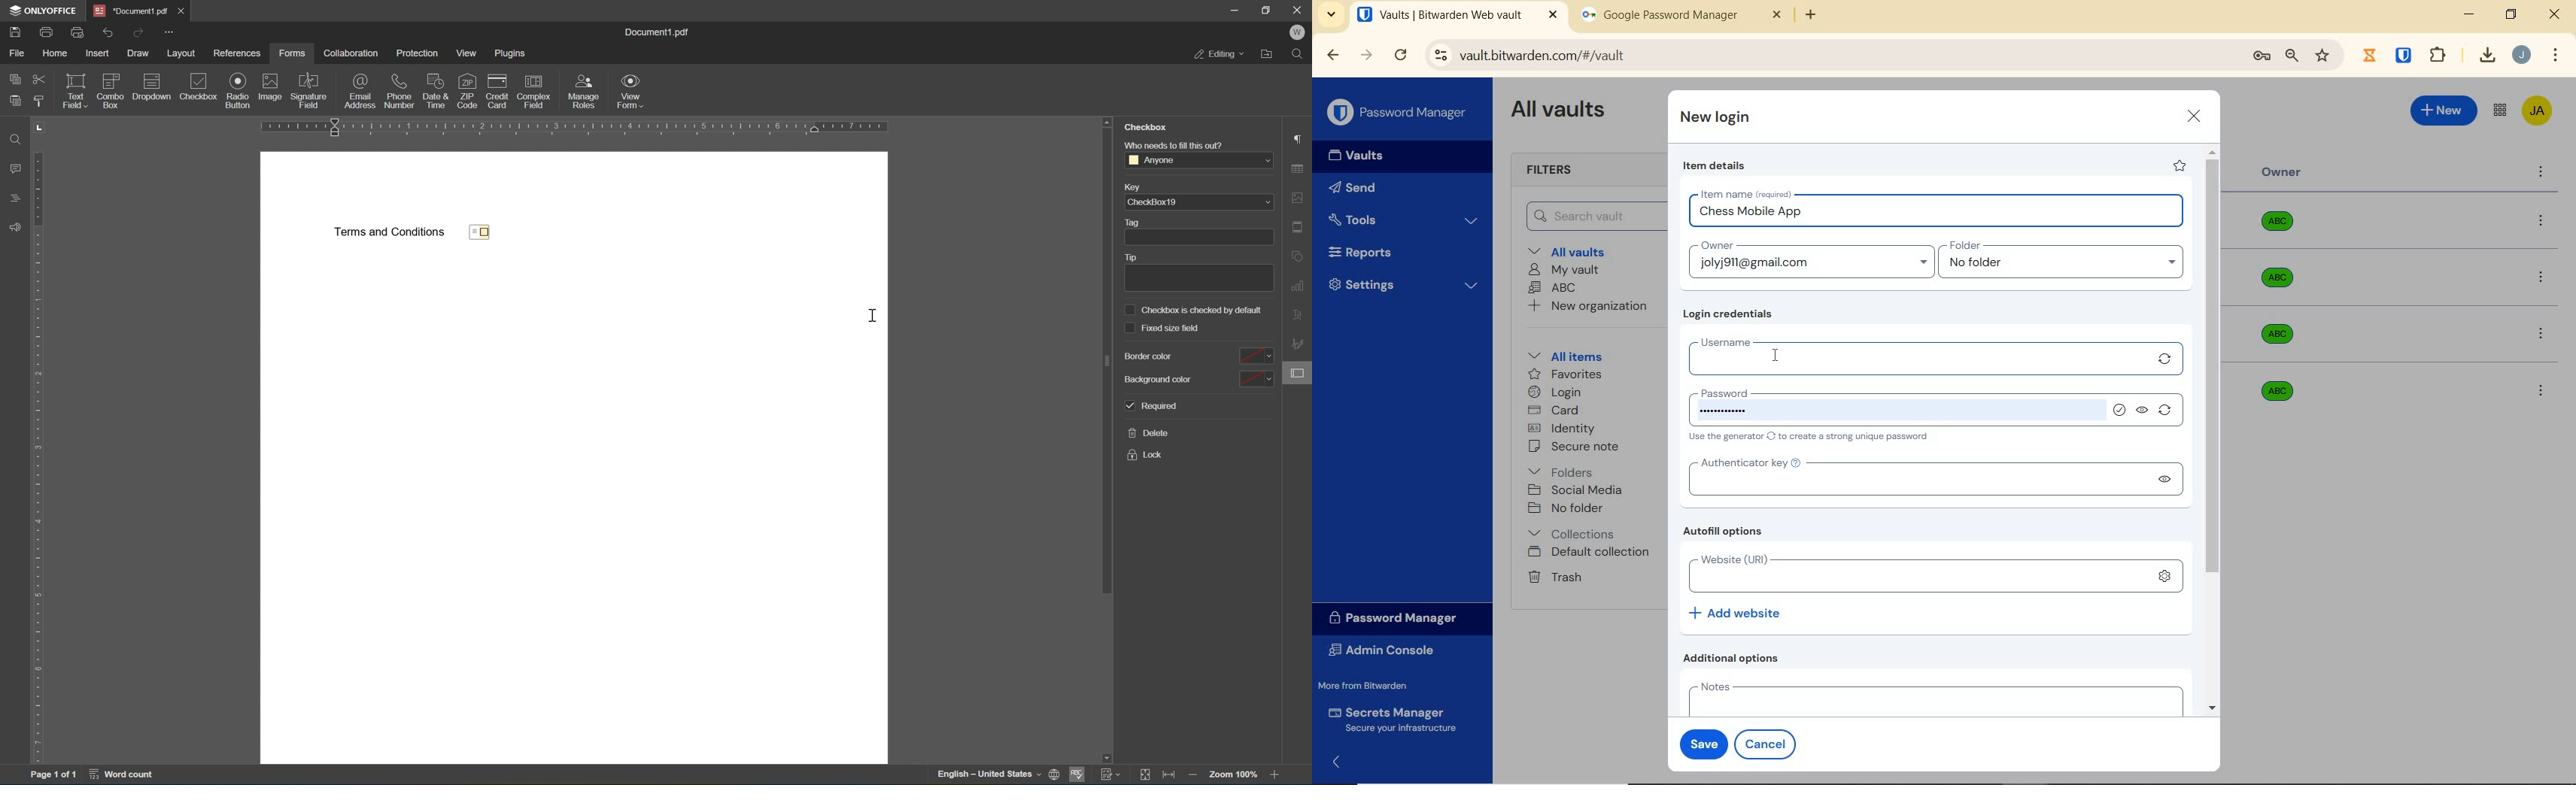 This screenshot has width=2576, height=812. What do you see at coordinates (1298, 376) in the screenshot?
I see `form settings` at bounding box center [1298, 376].